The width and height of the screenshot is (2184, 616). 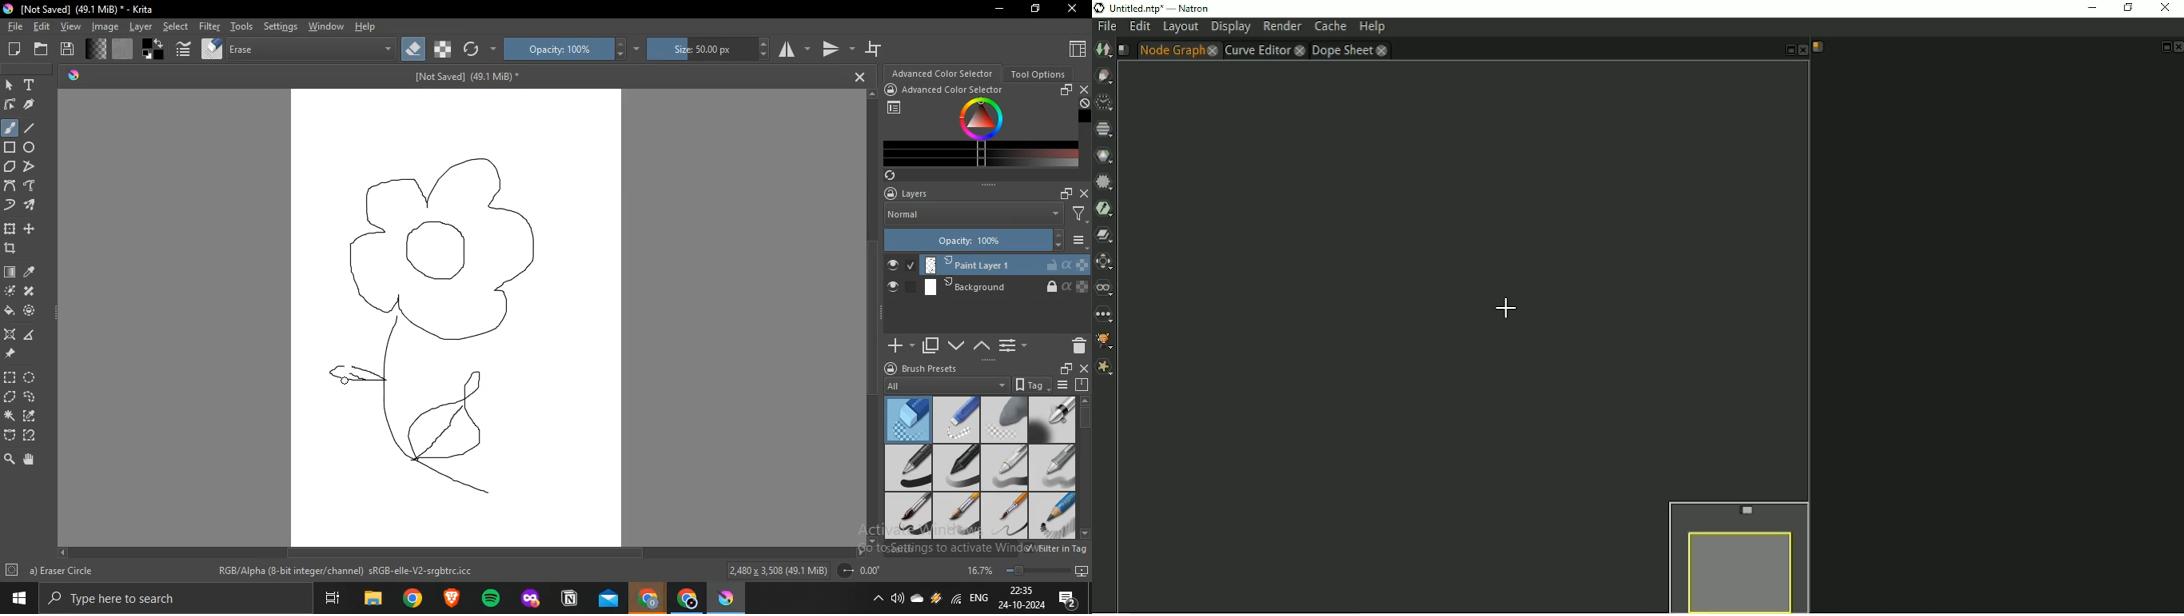 What do you see at coordinates (242, 26) in the screenshot?
I see `tools` at bounding box center [242, 26].